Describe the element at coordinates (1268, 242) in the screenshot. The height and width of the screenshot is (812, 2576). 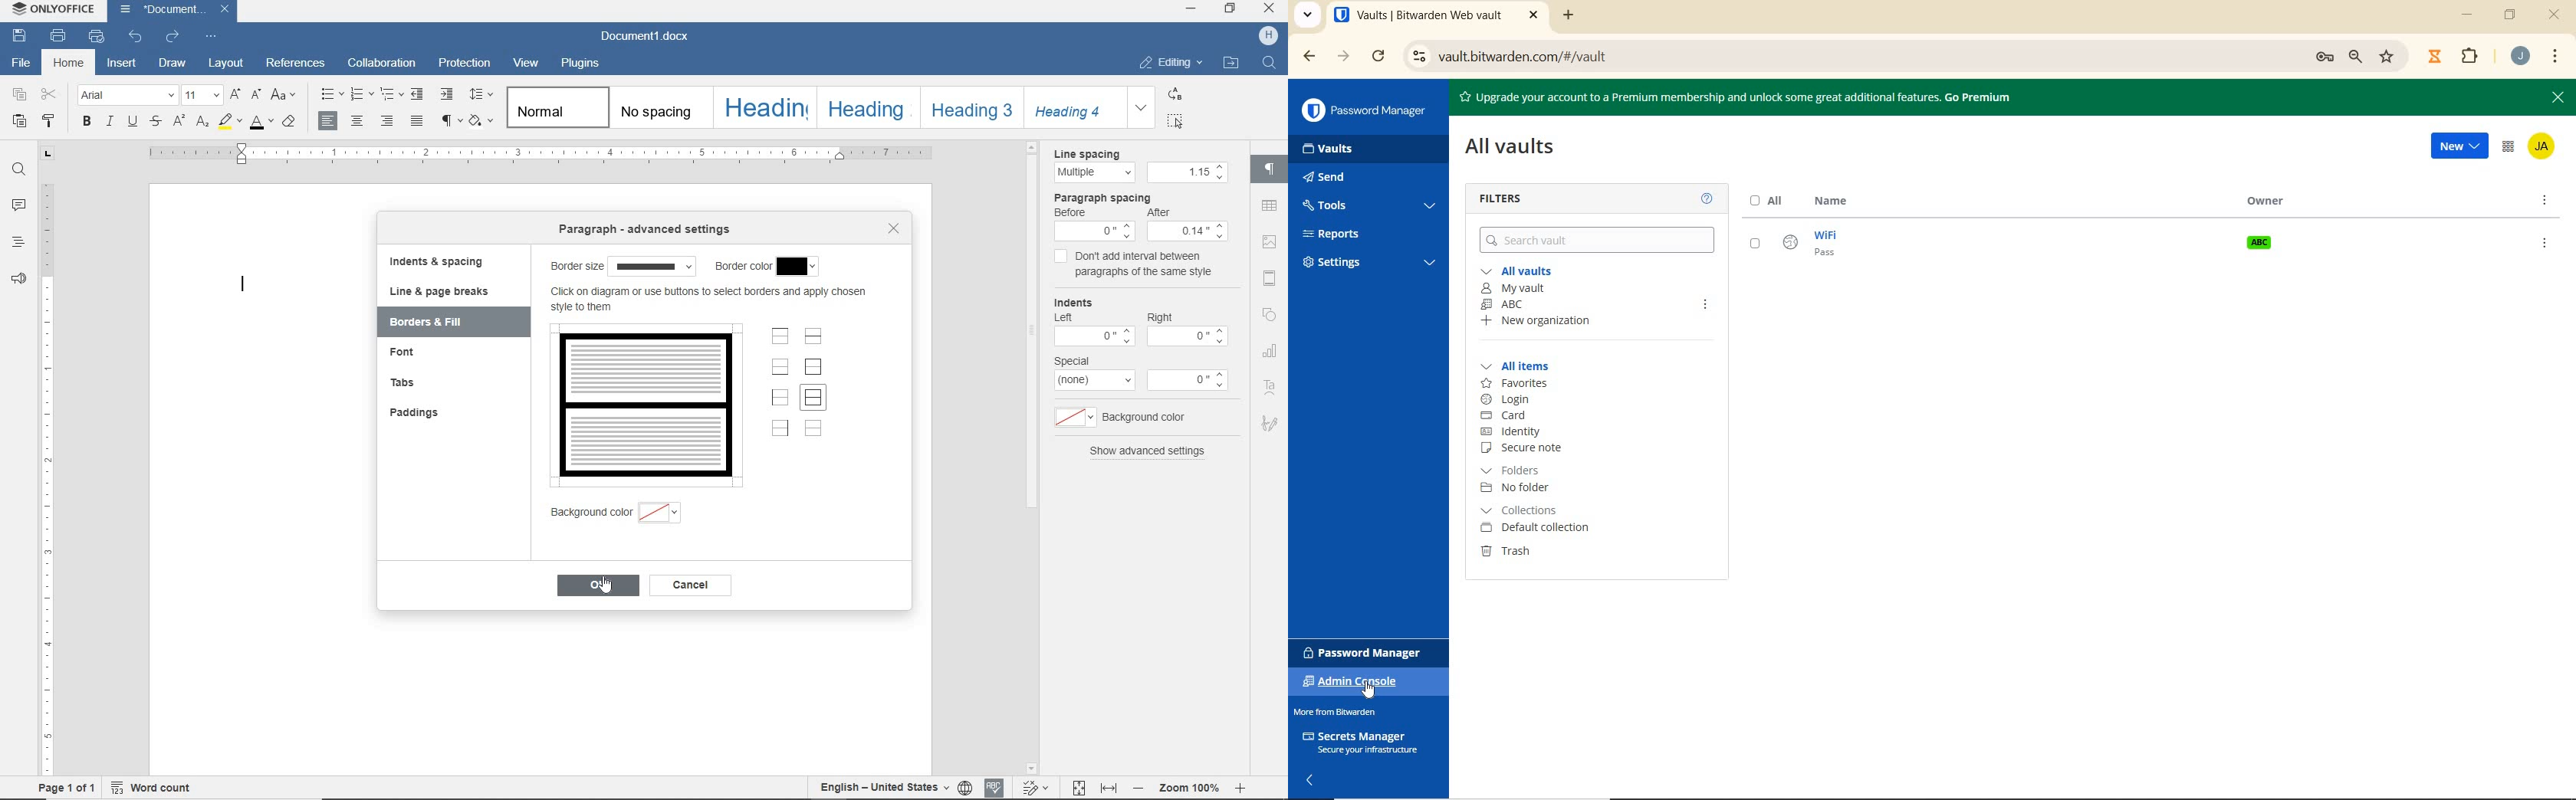
I see `image` at that location.